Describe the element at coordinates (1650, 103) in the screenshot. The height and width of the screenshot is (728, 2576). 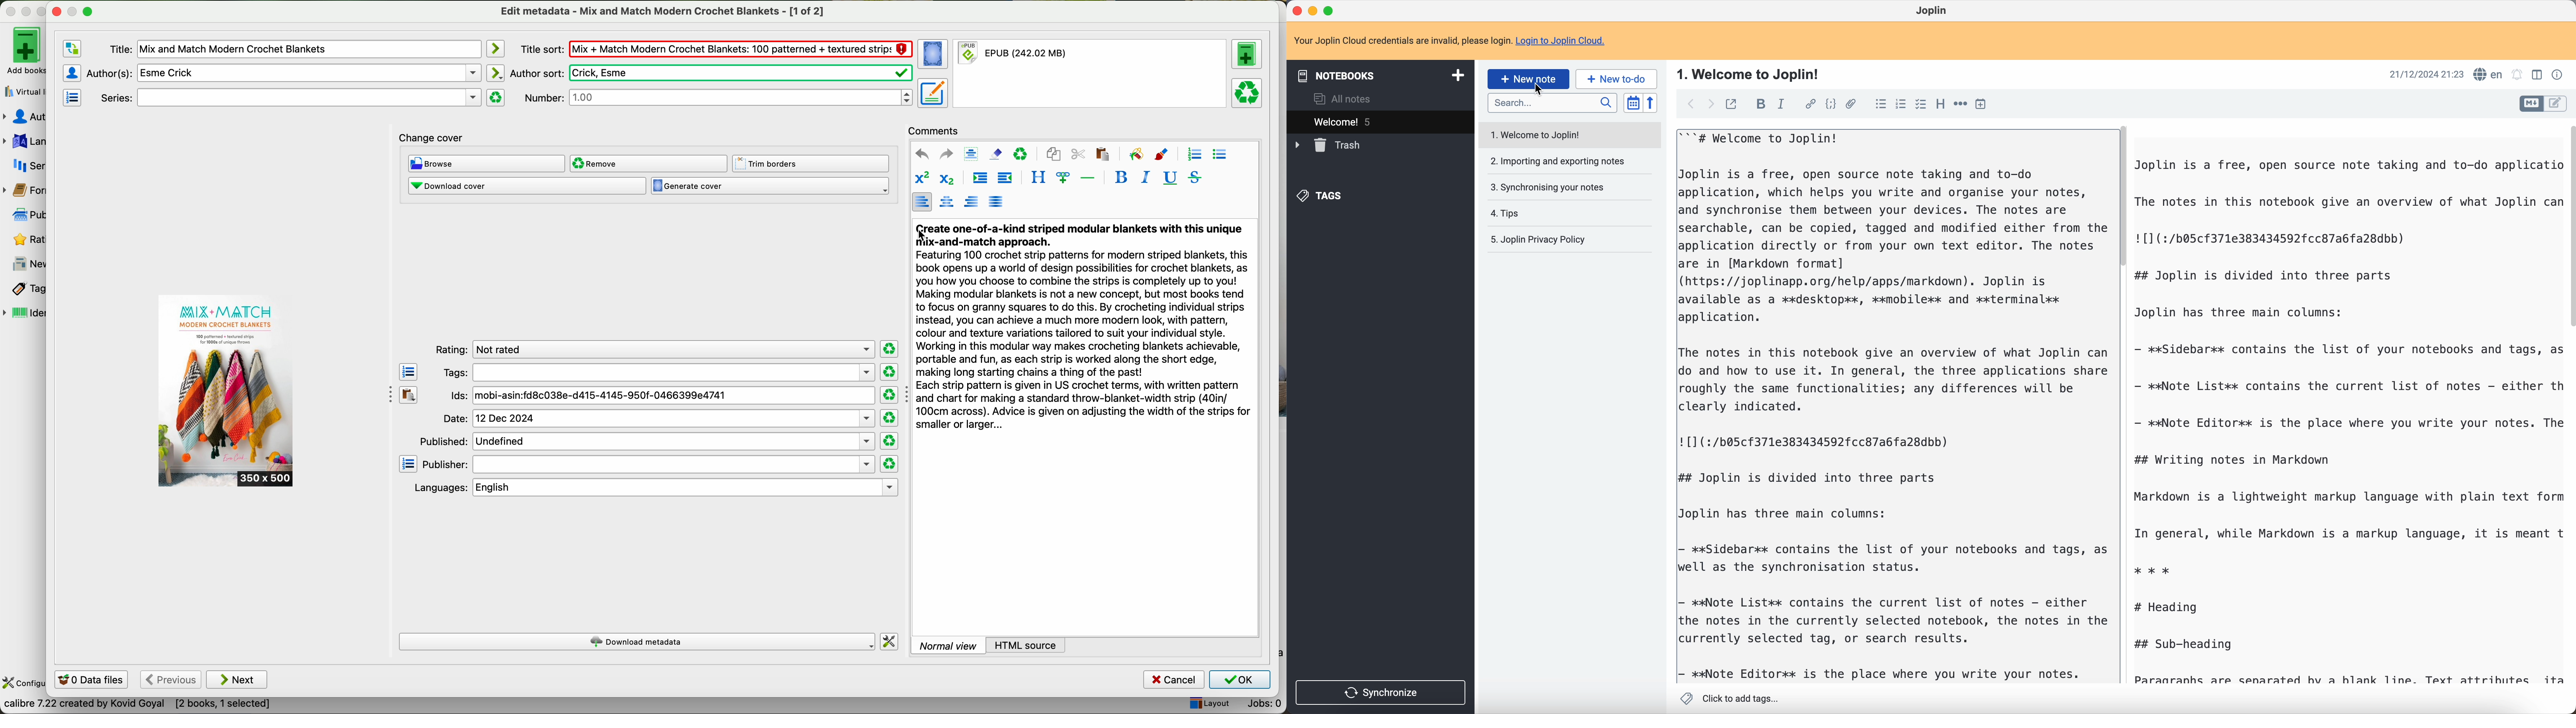
I see `reverse sort order` at that location.